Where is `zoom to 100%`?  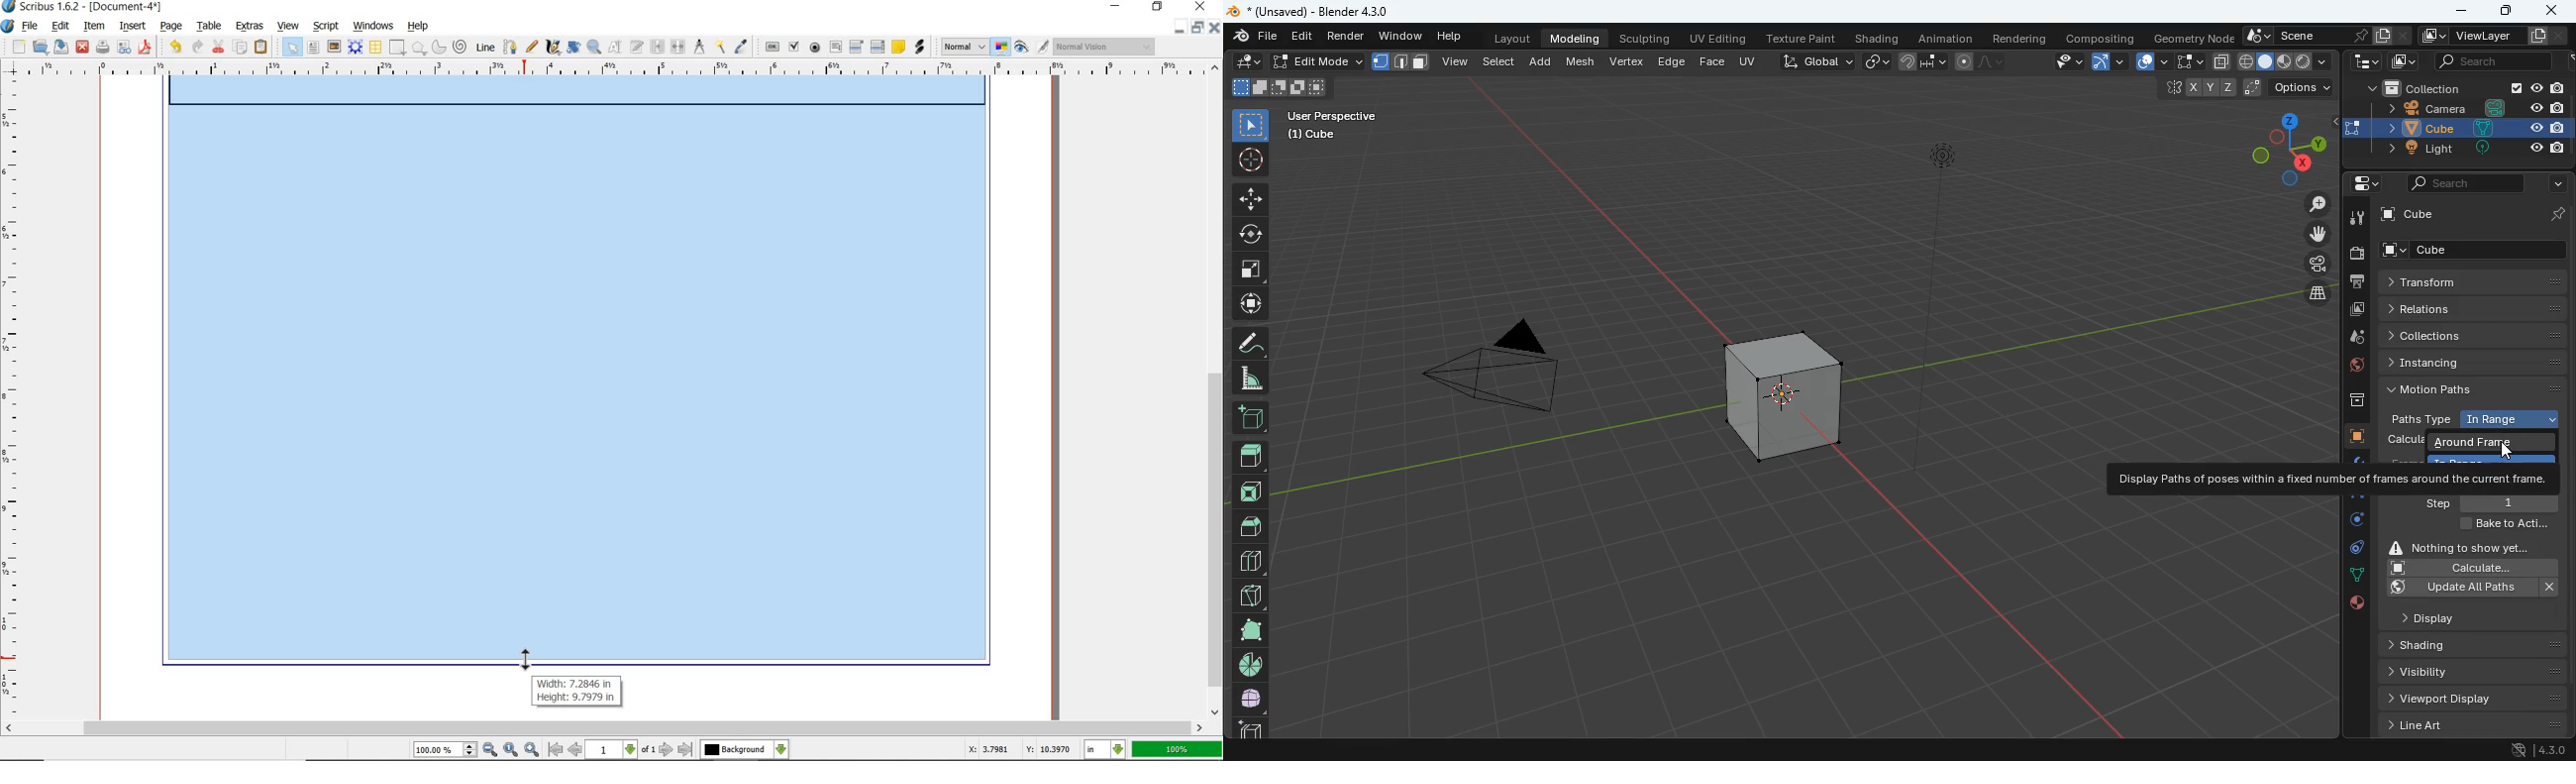 zoom to 100% is located at coordinates (512, 749).